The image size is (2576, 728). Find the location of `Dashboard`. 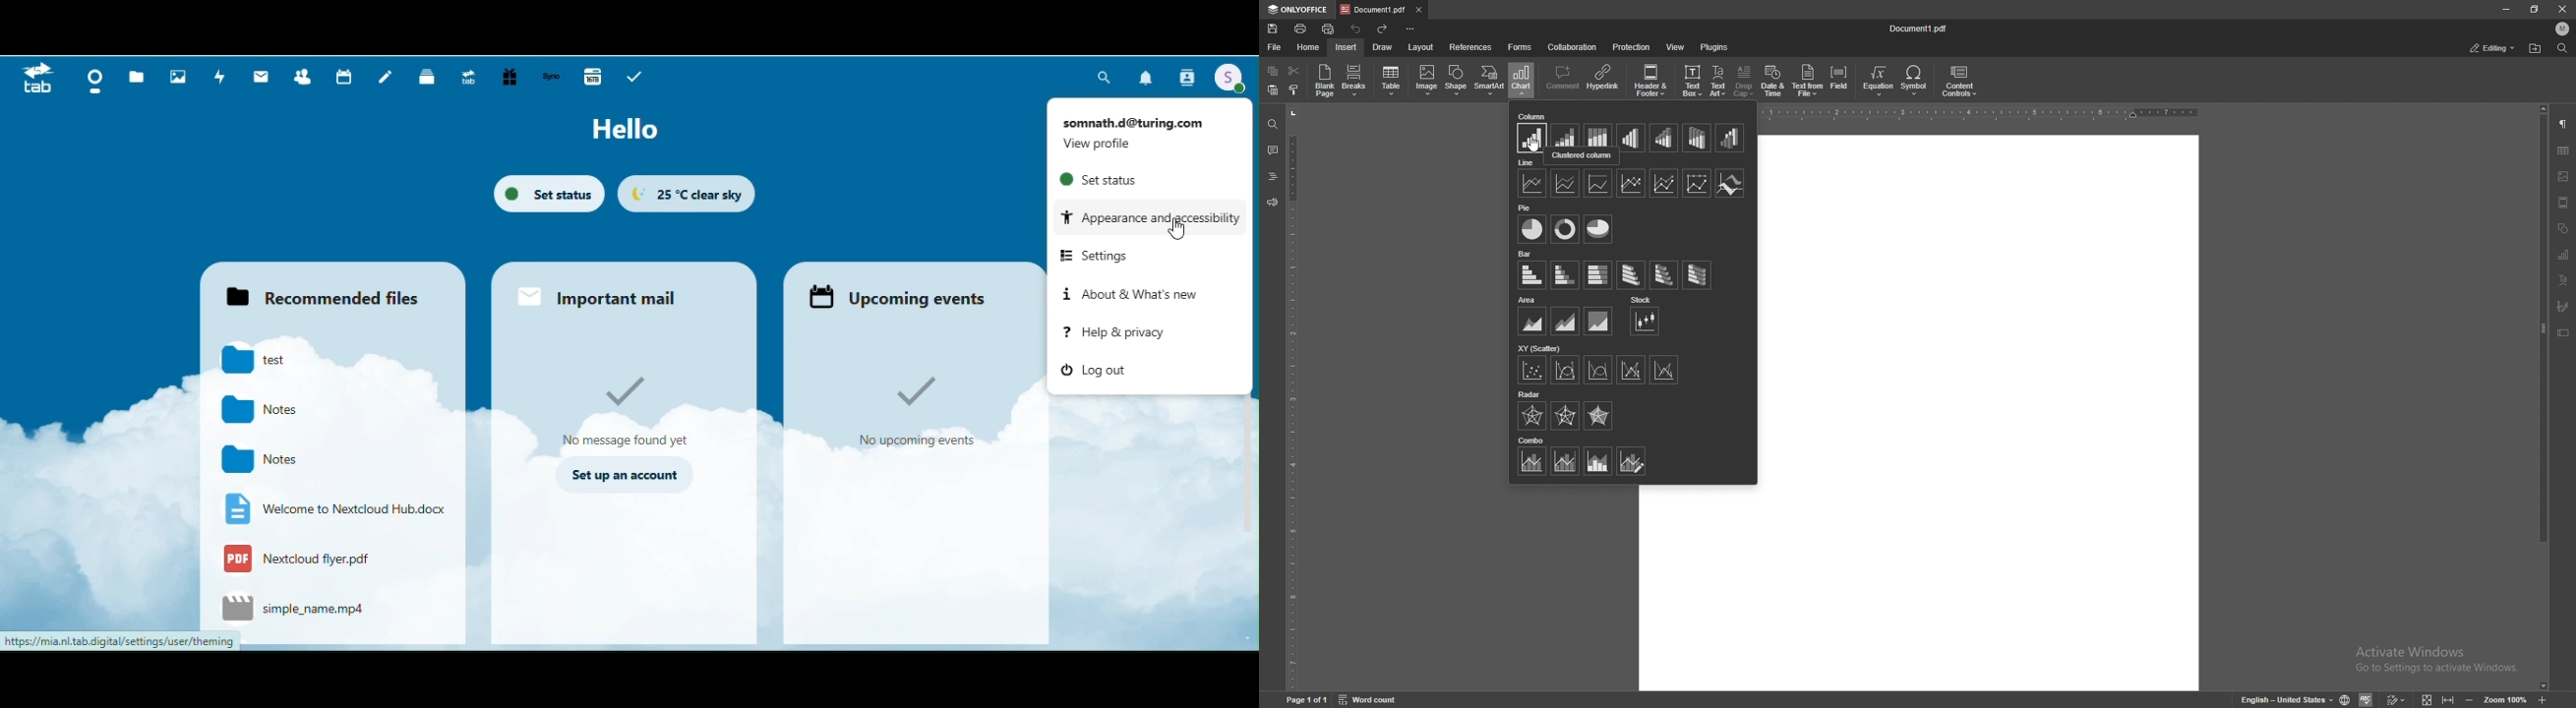

Dashboard is located at coordinates (91, 79).